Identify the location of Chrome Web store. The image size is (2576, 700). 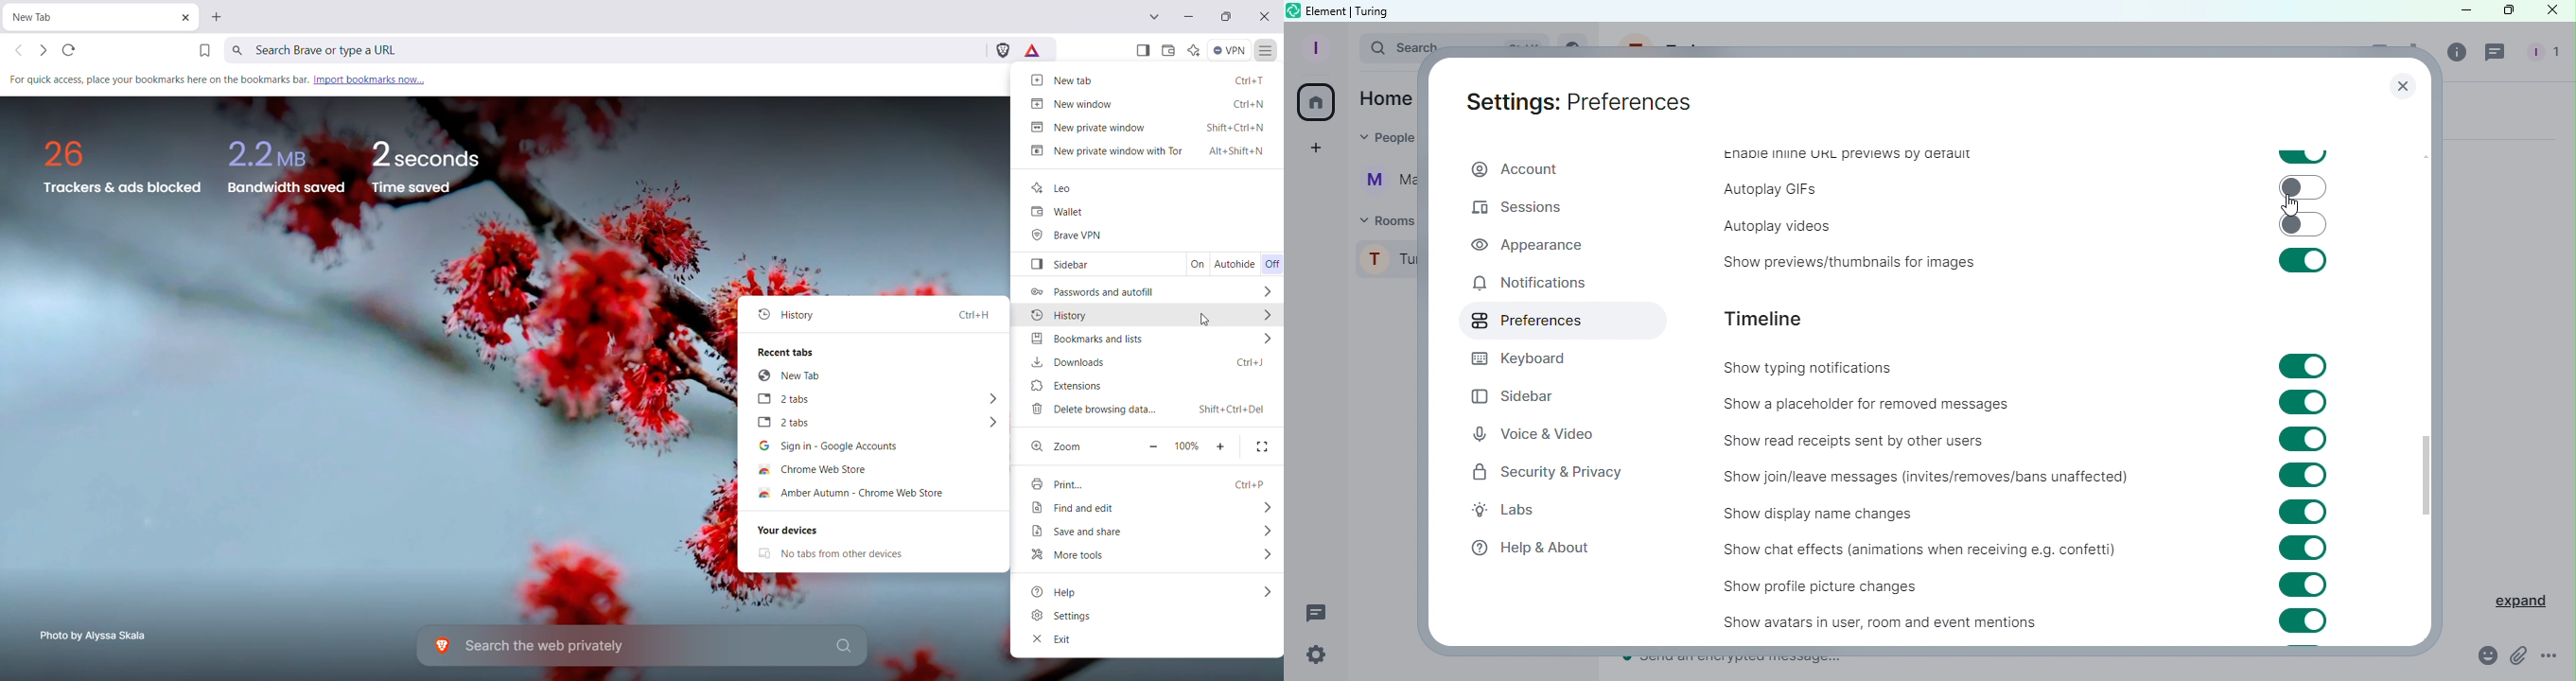
(834, 470).